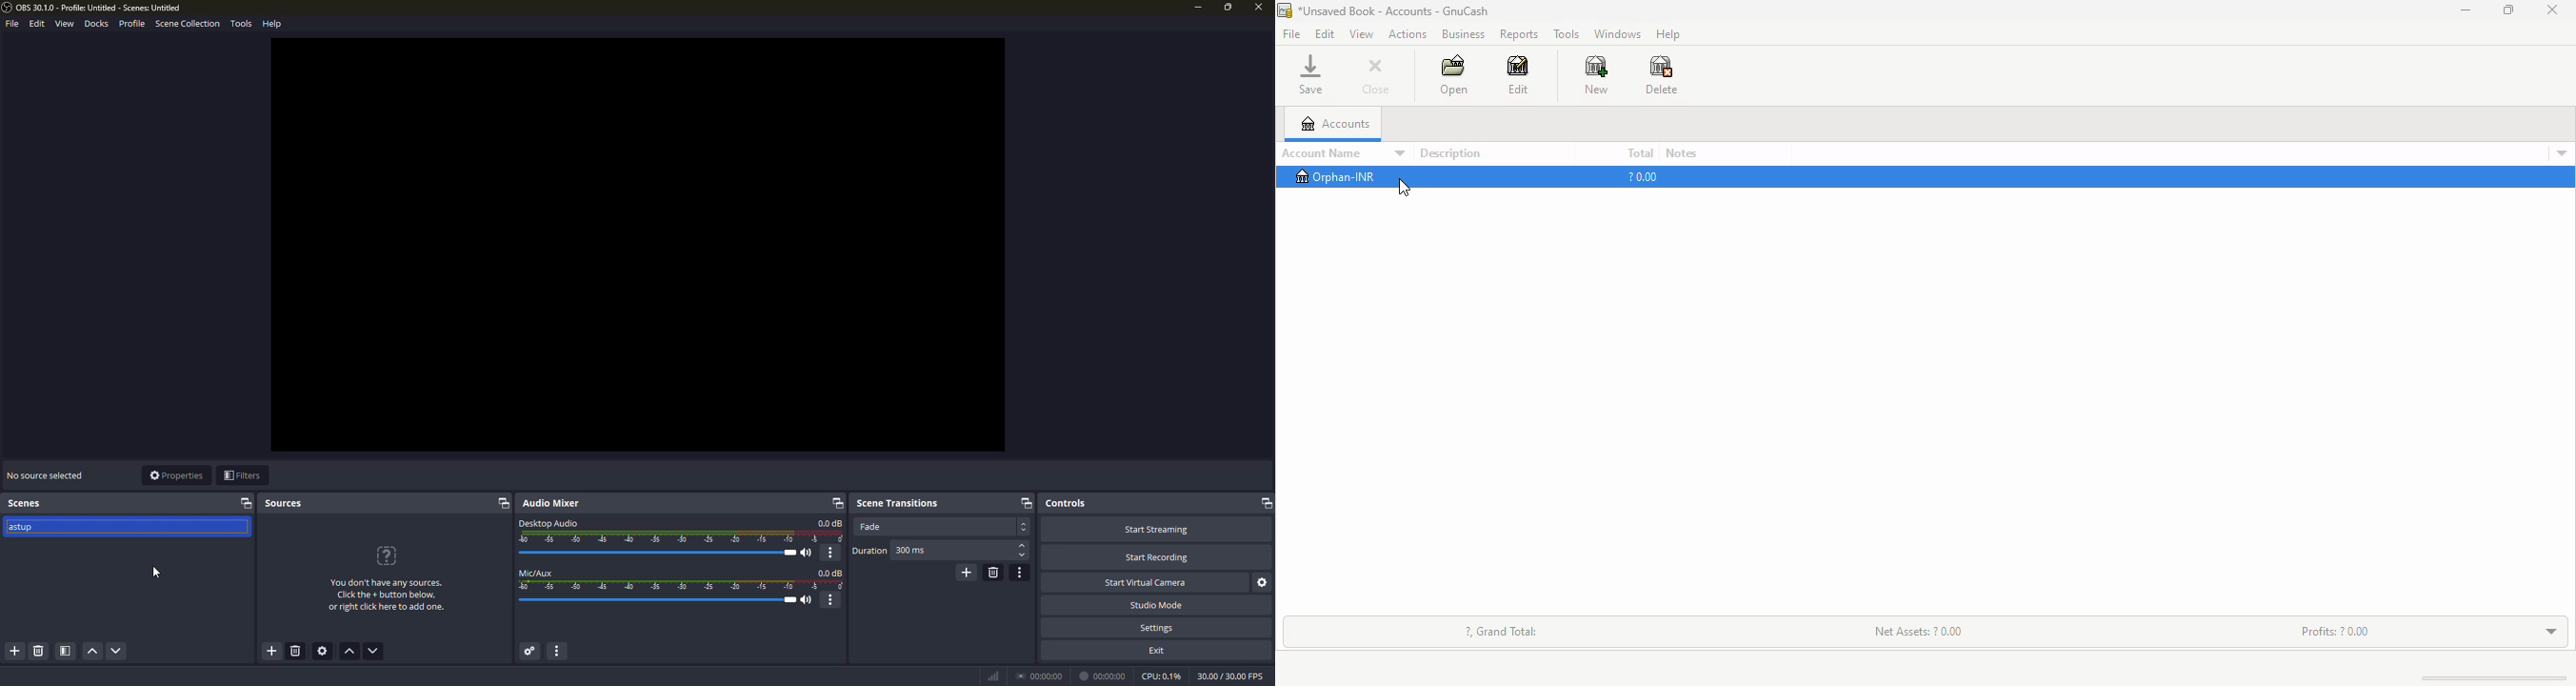  I want to click on db, so click(831, 523).